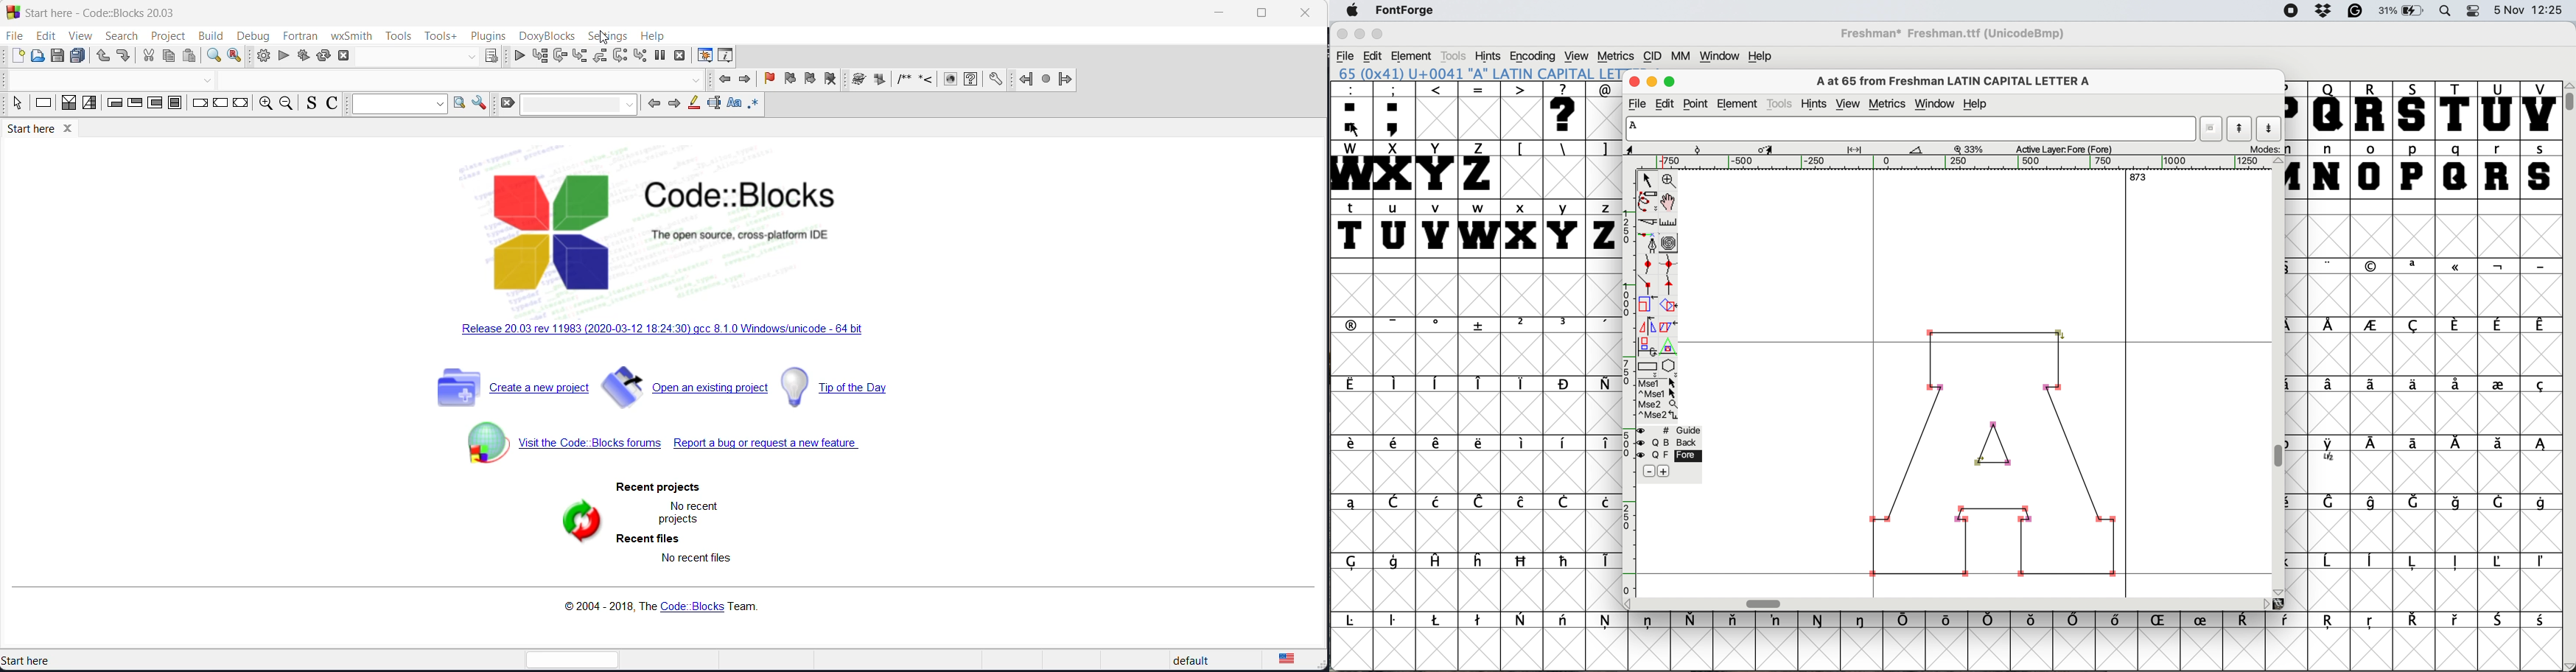 The height and width of the screenshot is (672, 2576). What do you see at coordinates (562, 56) in the screenshot?
I see `next line` at bounding box center [562, 56].